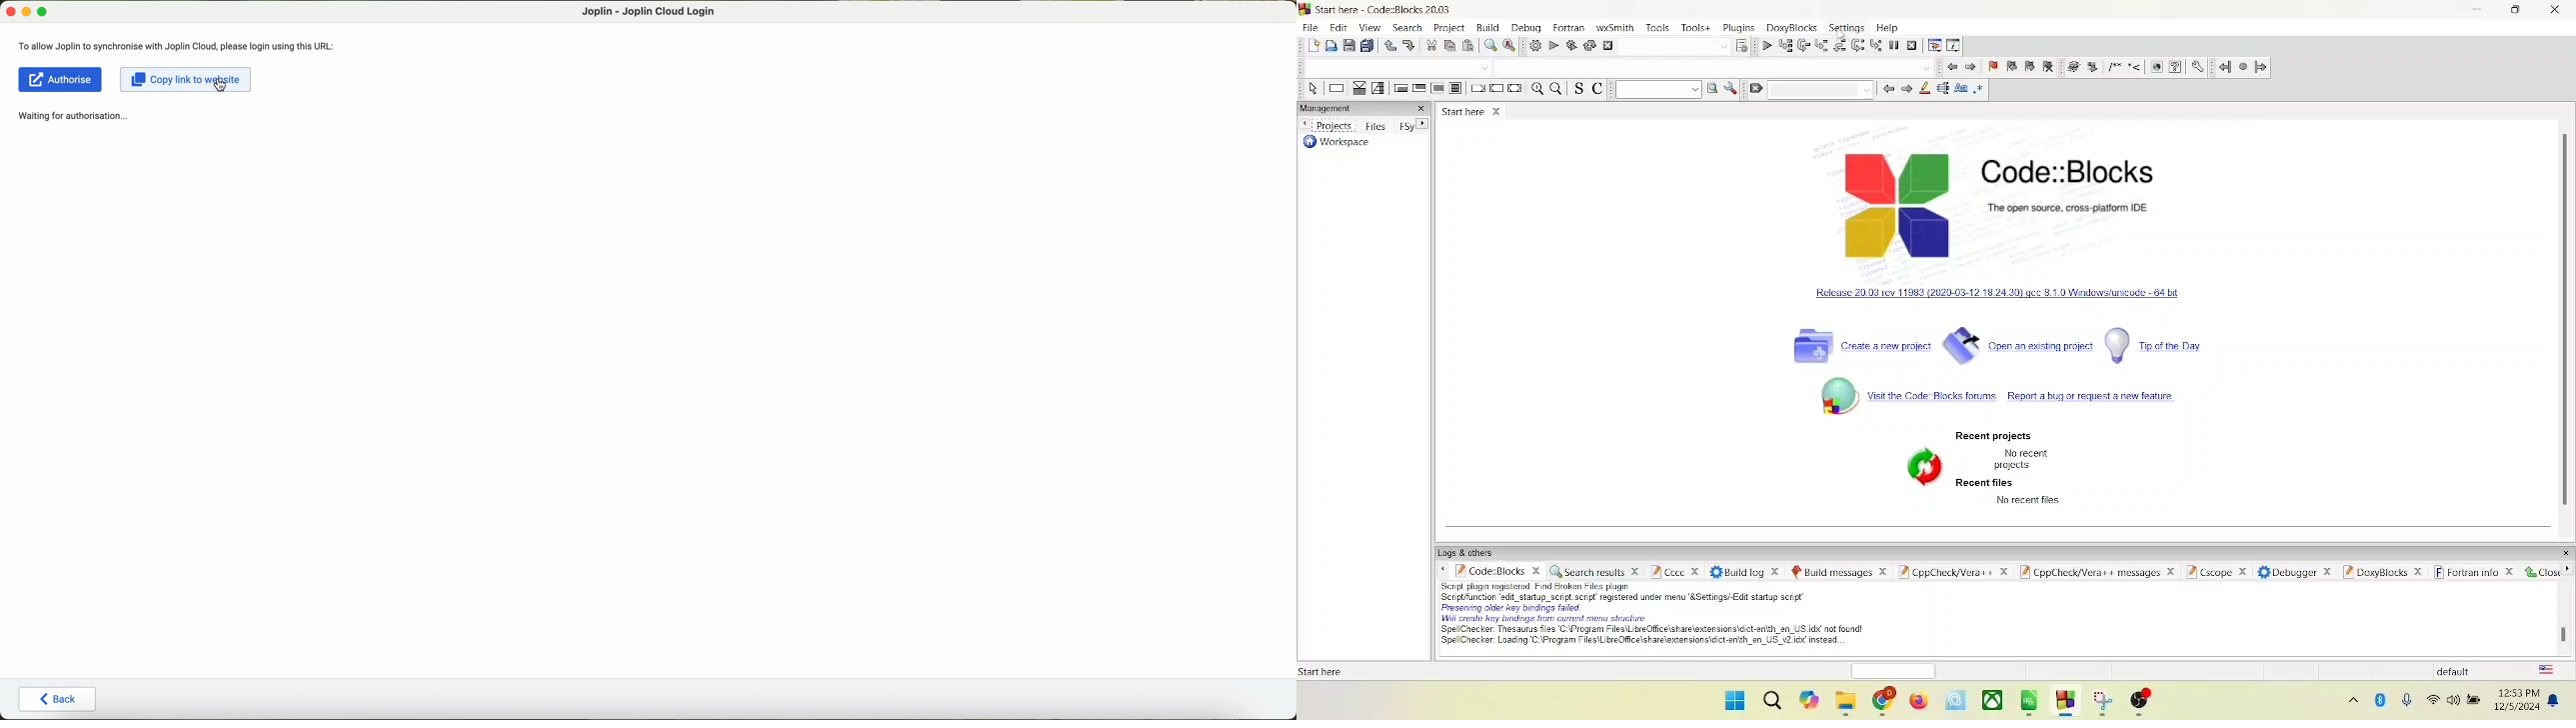 This screenshot has height=728, width=2576. Describe the element at coordinates (188, 80) in the screenshot. I see `click on copy link to website` at that location.